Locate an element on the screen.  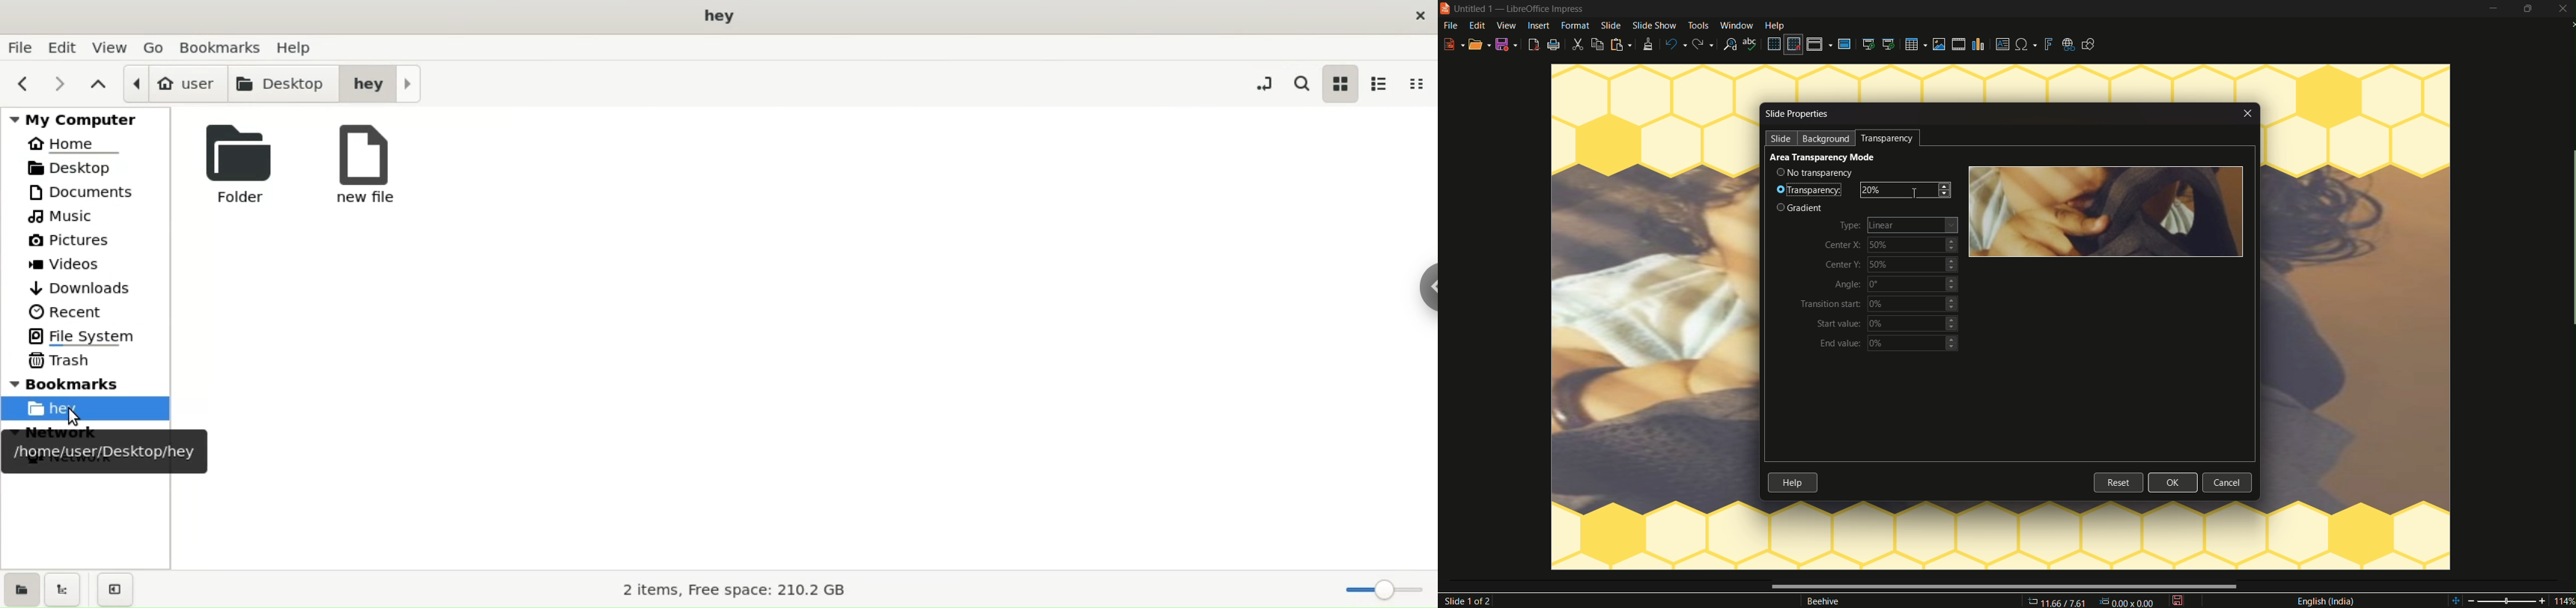
clone formatting is located at coordinates (1646, 45).